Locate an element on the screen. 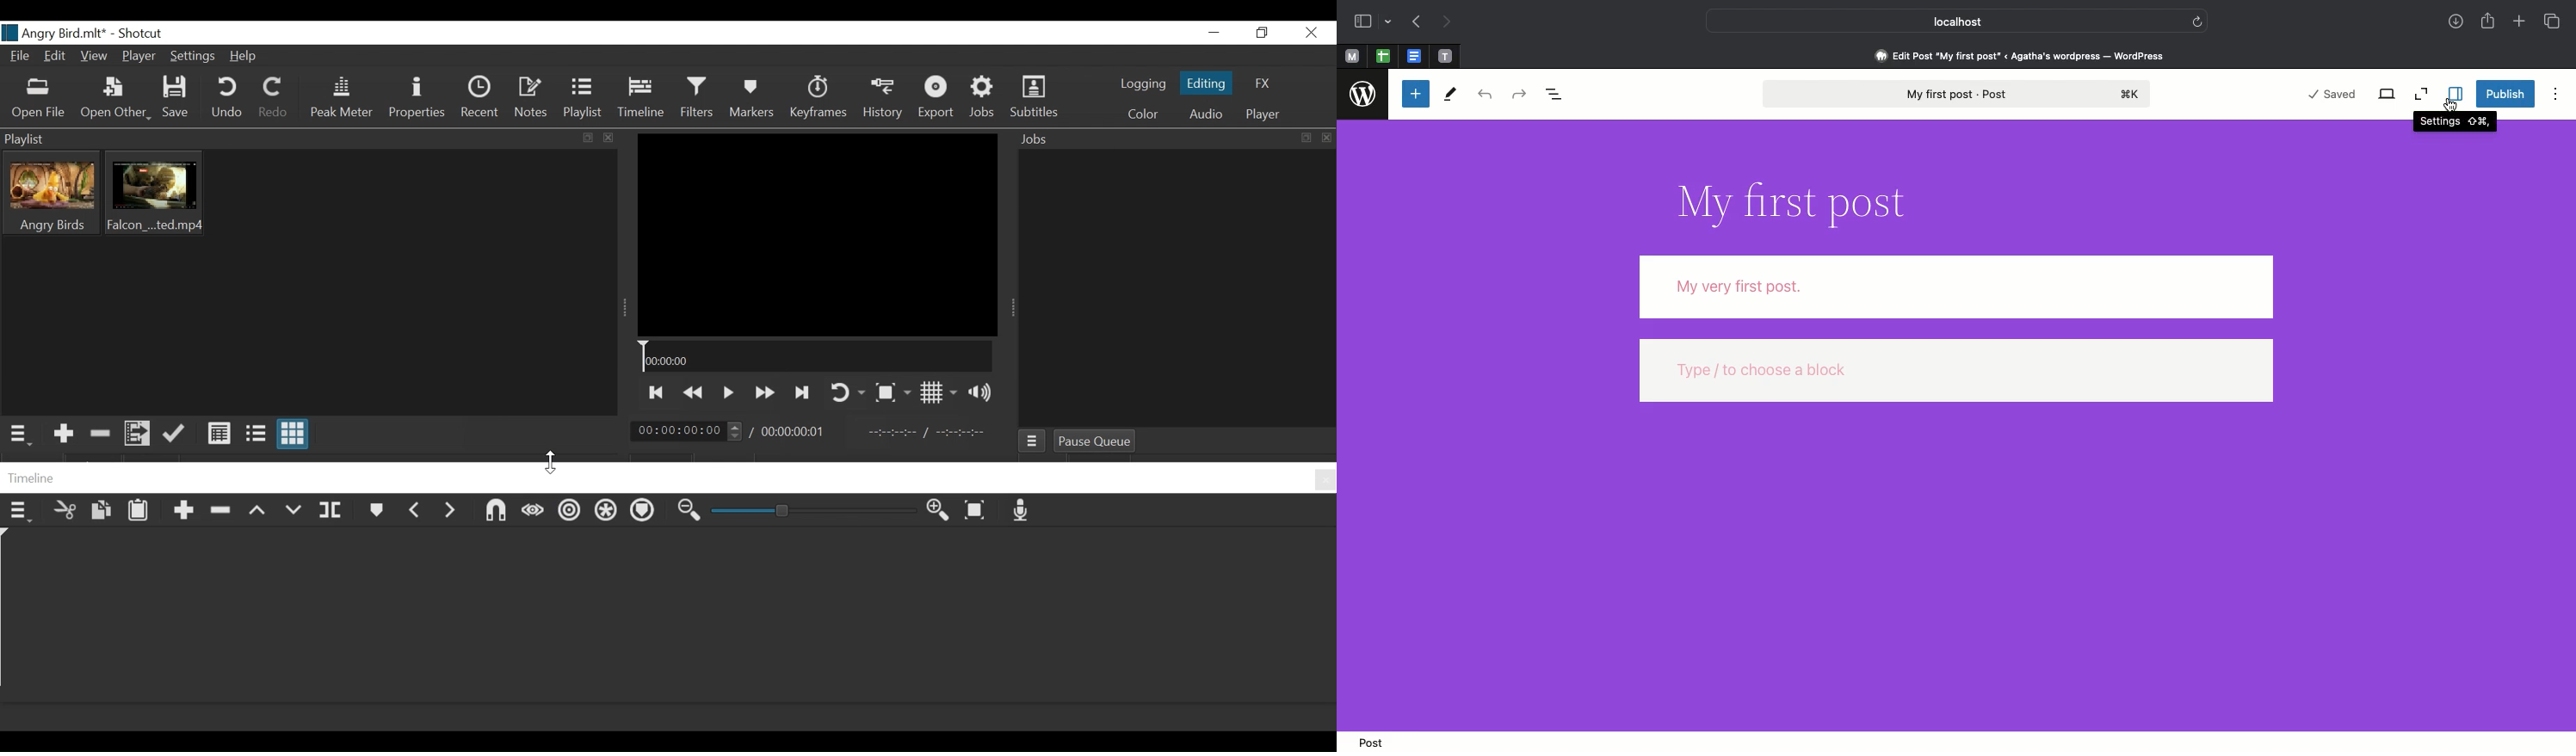 This screenshot has width=2576, height=756. minimize is located at coordinates (1215, 33).